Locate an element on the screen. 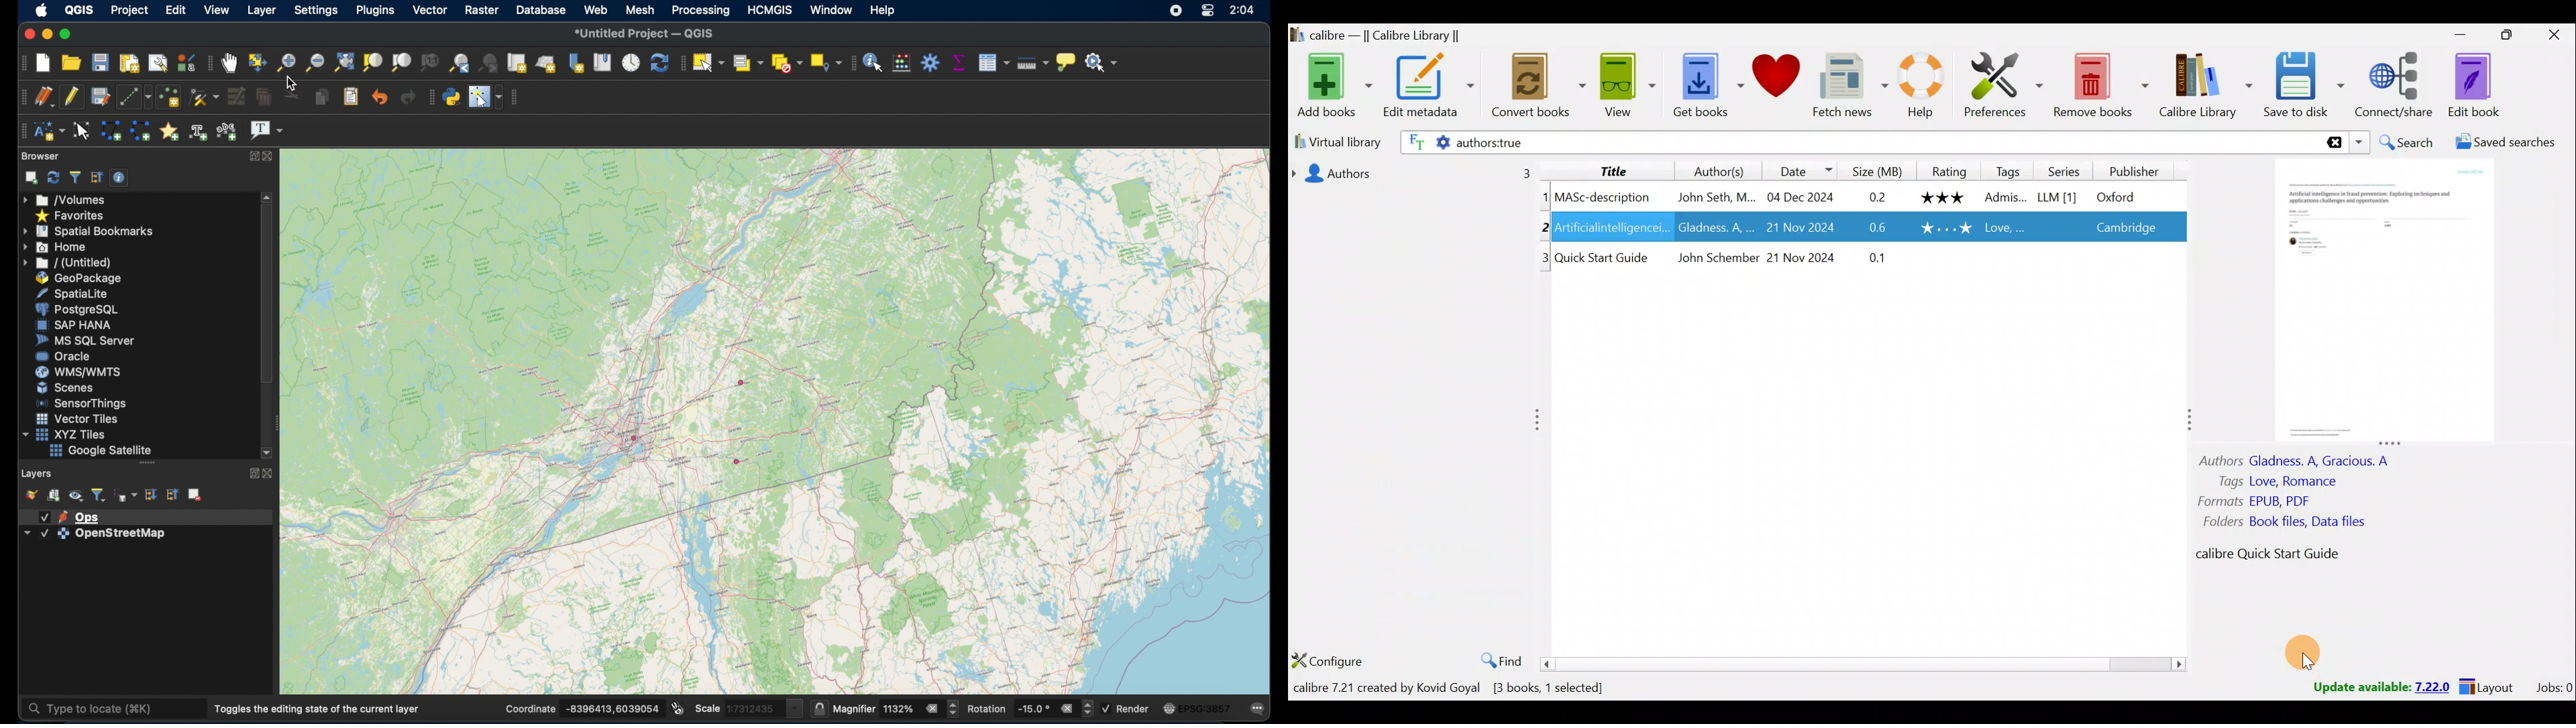 The width and height of the screenshot is (2576, 728). create text annotation at point is located at coordinates (199, 132).